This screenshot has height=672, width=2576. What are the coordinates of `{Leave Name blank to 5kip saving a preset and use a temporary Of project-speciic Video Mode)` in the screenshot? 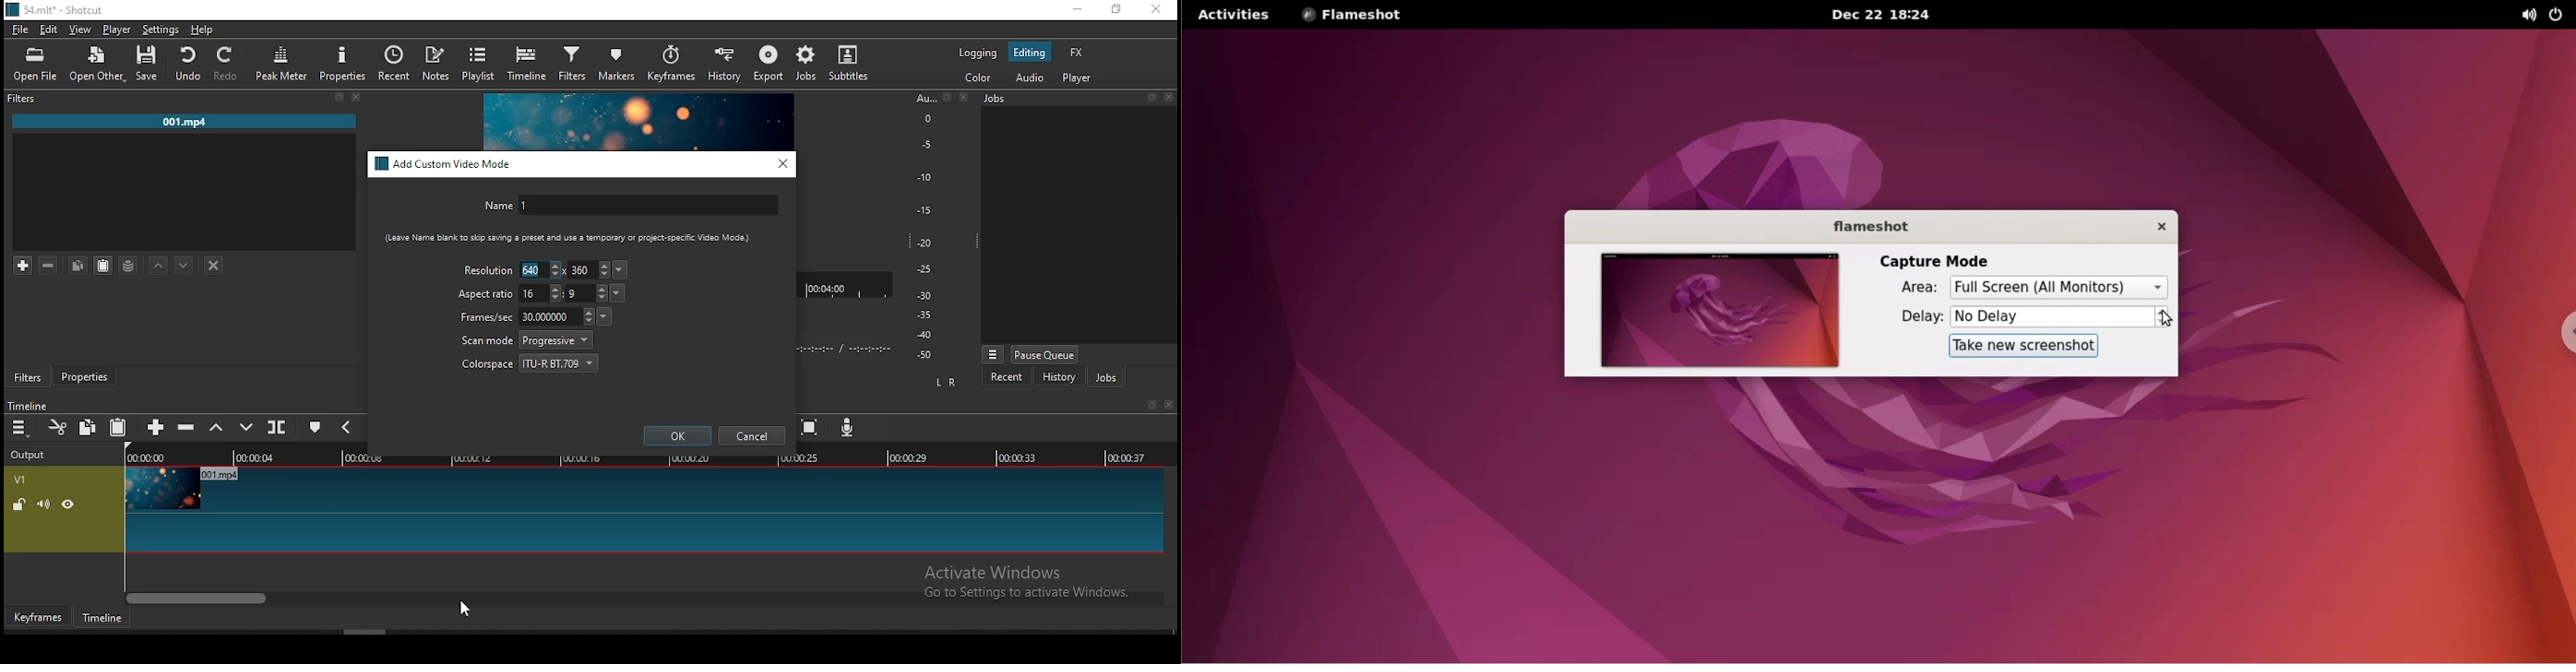 It's located at (560, 238).